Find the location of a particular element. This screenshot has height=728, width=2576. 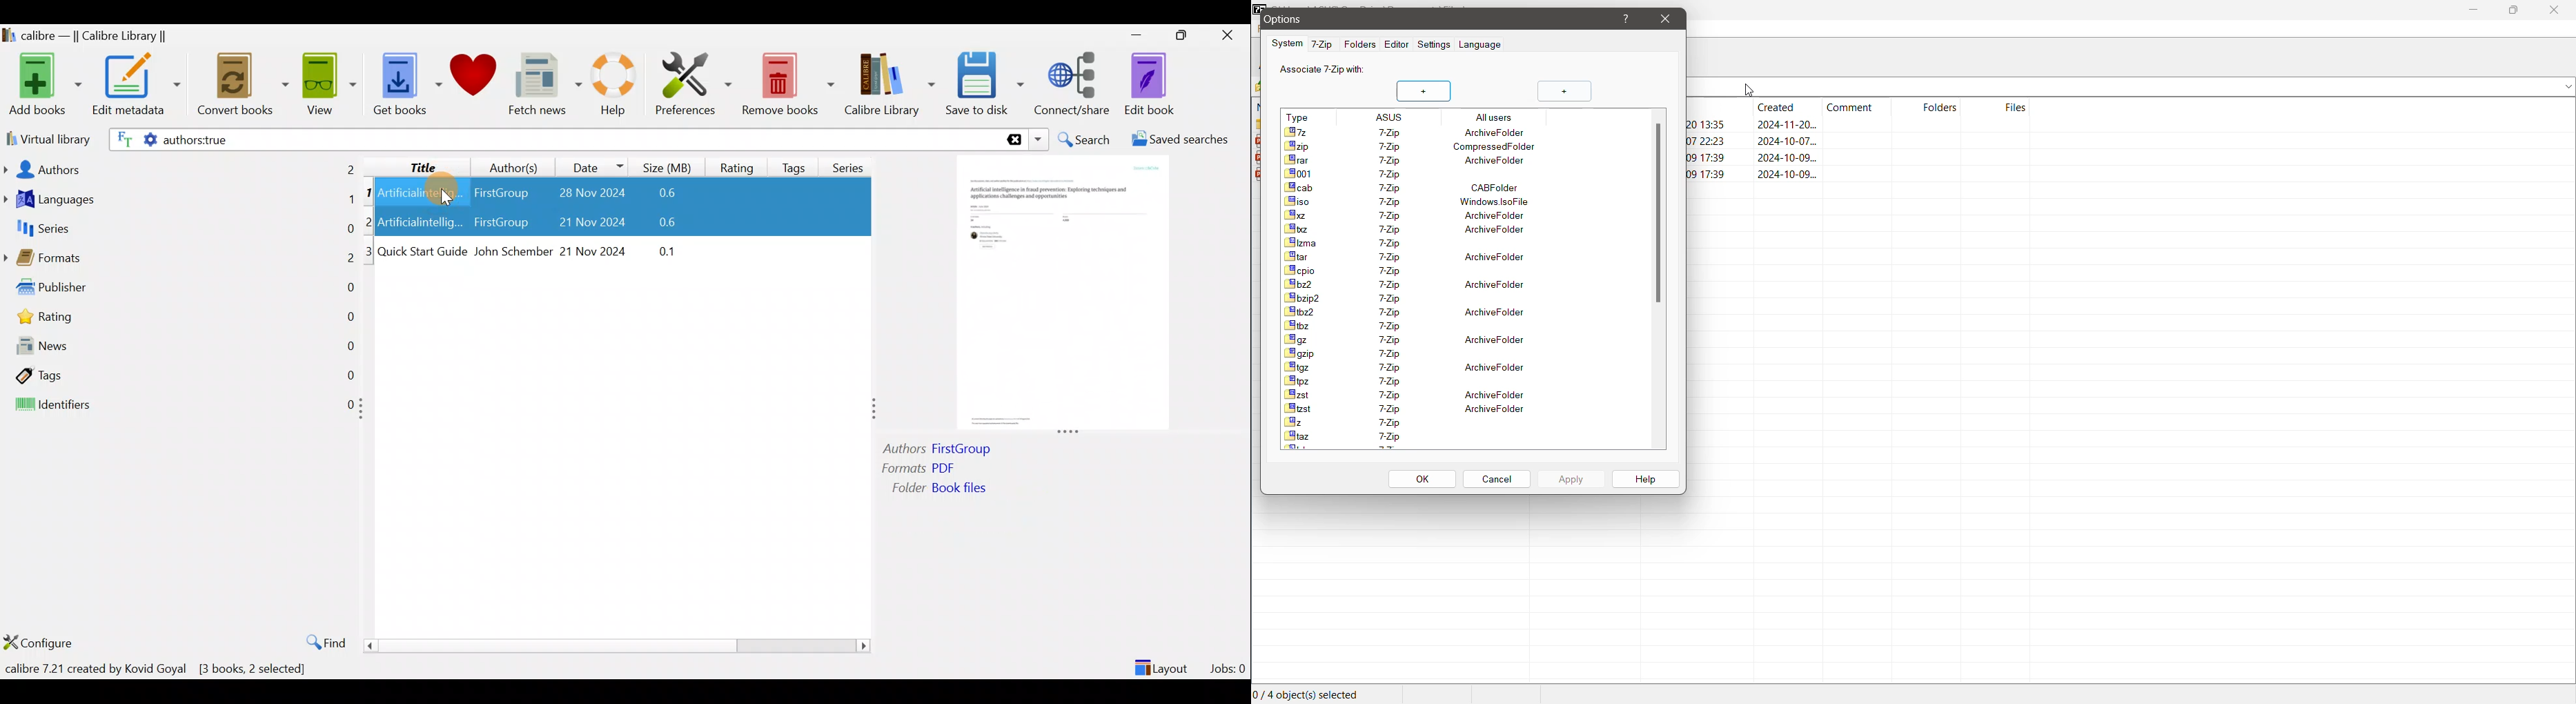

FirstGroup is located at coordinates (501, 190).